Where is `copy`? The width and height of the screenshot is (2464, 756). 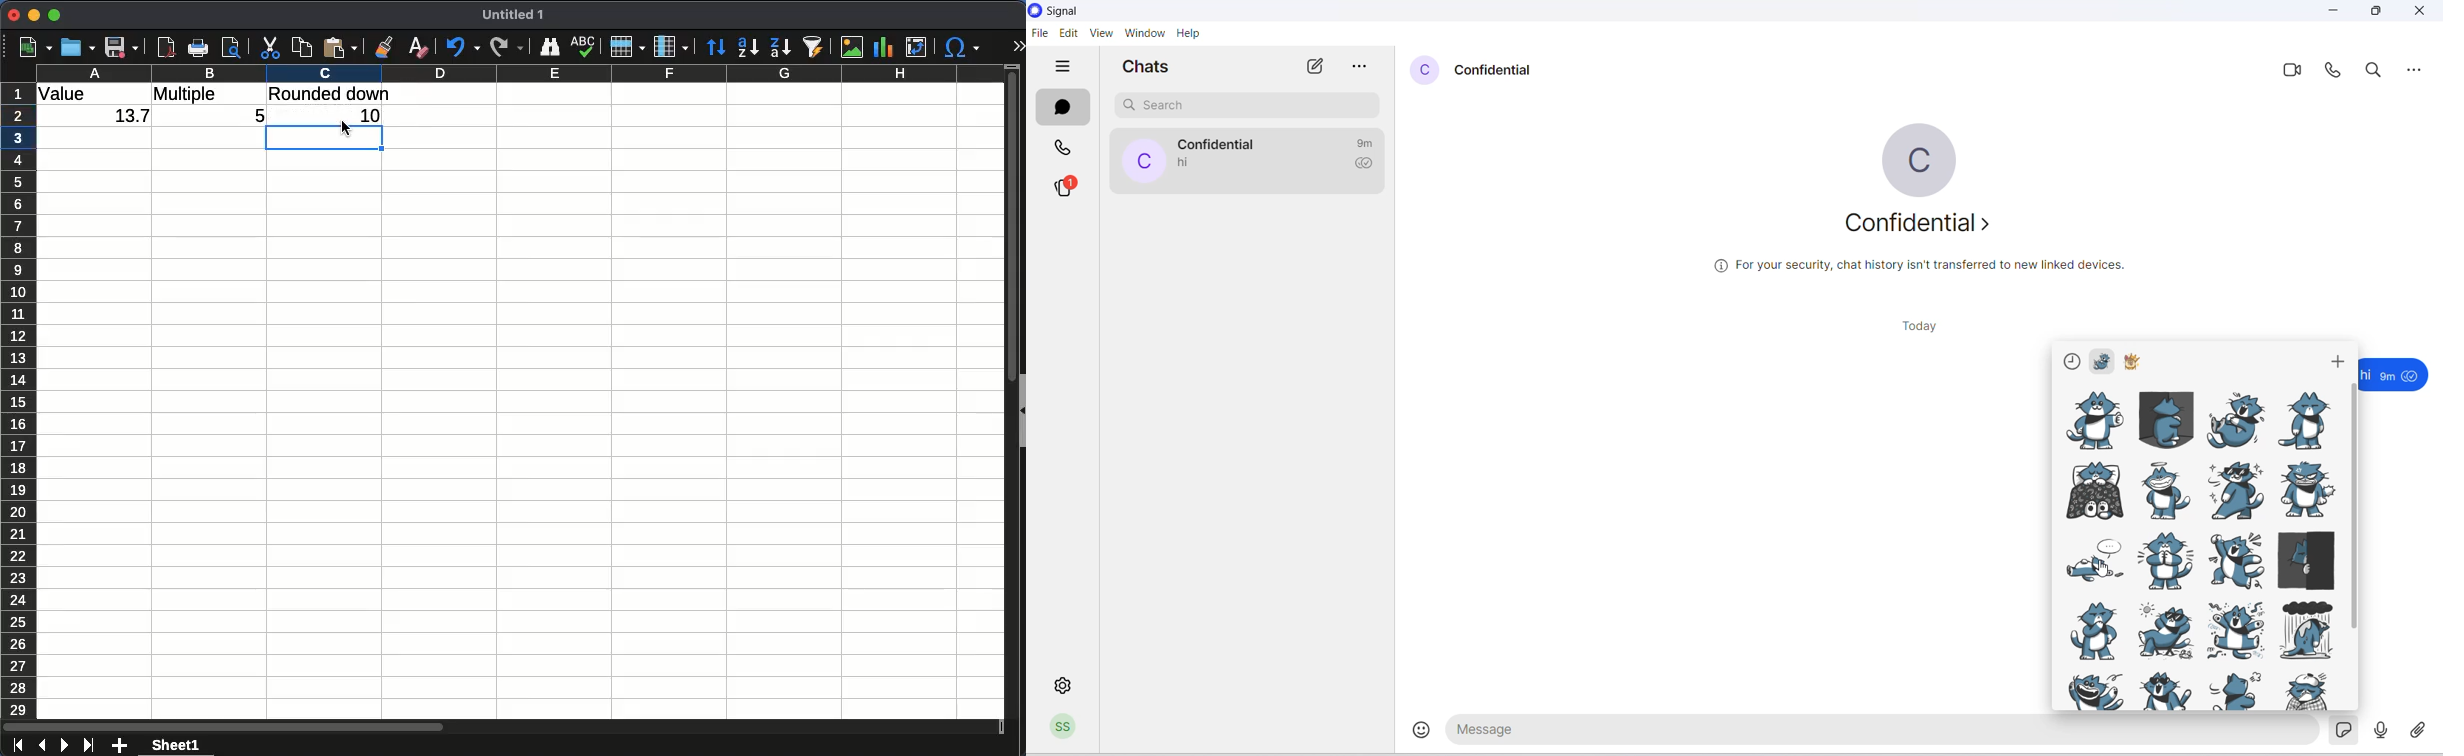 copy is located at coordinates (302, 48).